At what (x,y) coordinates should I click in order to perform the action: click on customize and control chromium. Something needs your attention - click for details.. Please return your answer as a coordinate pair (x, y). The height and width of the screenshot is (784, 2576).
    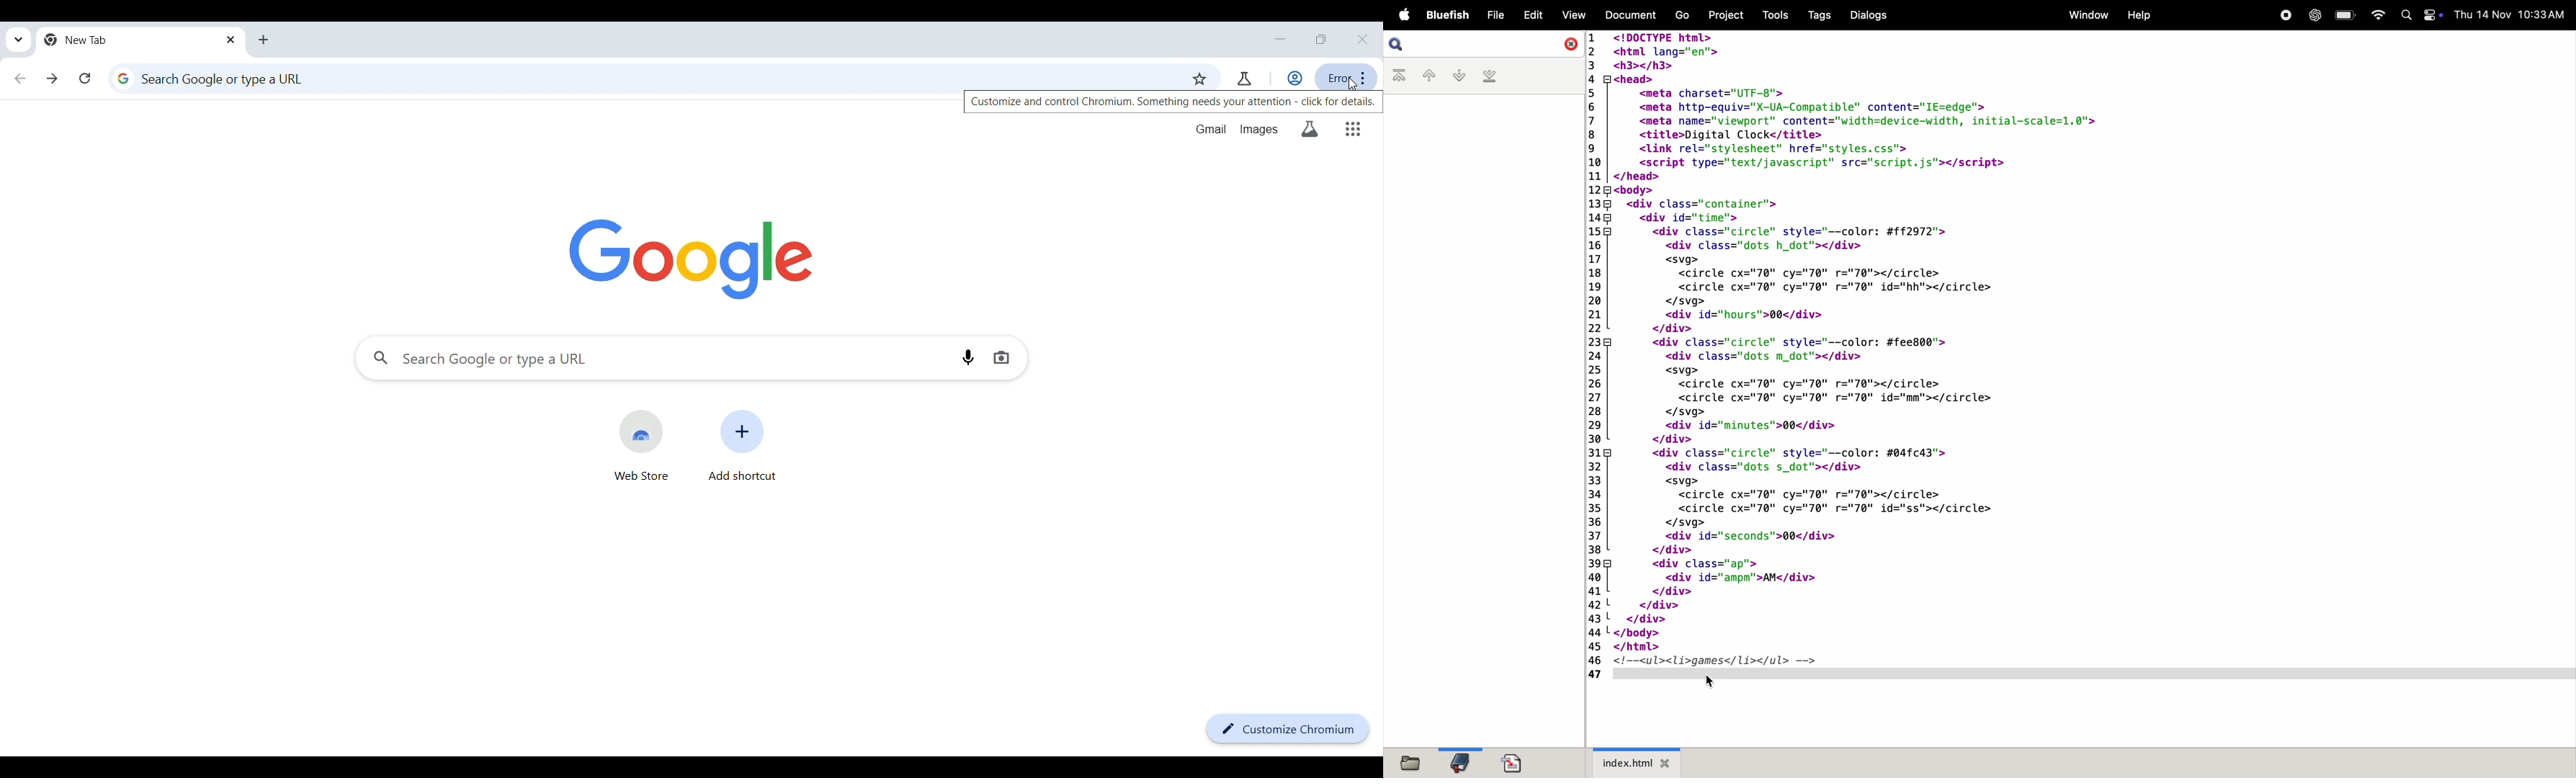
    Looking at the image, I should click on (1173, 102).